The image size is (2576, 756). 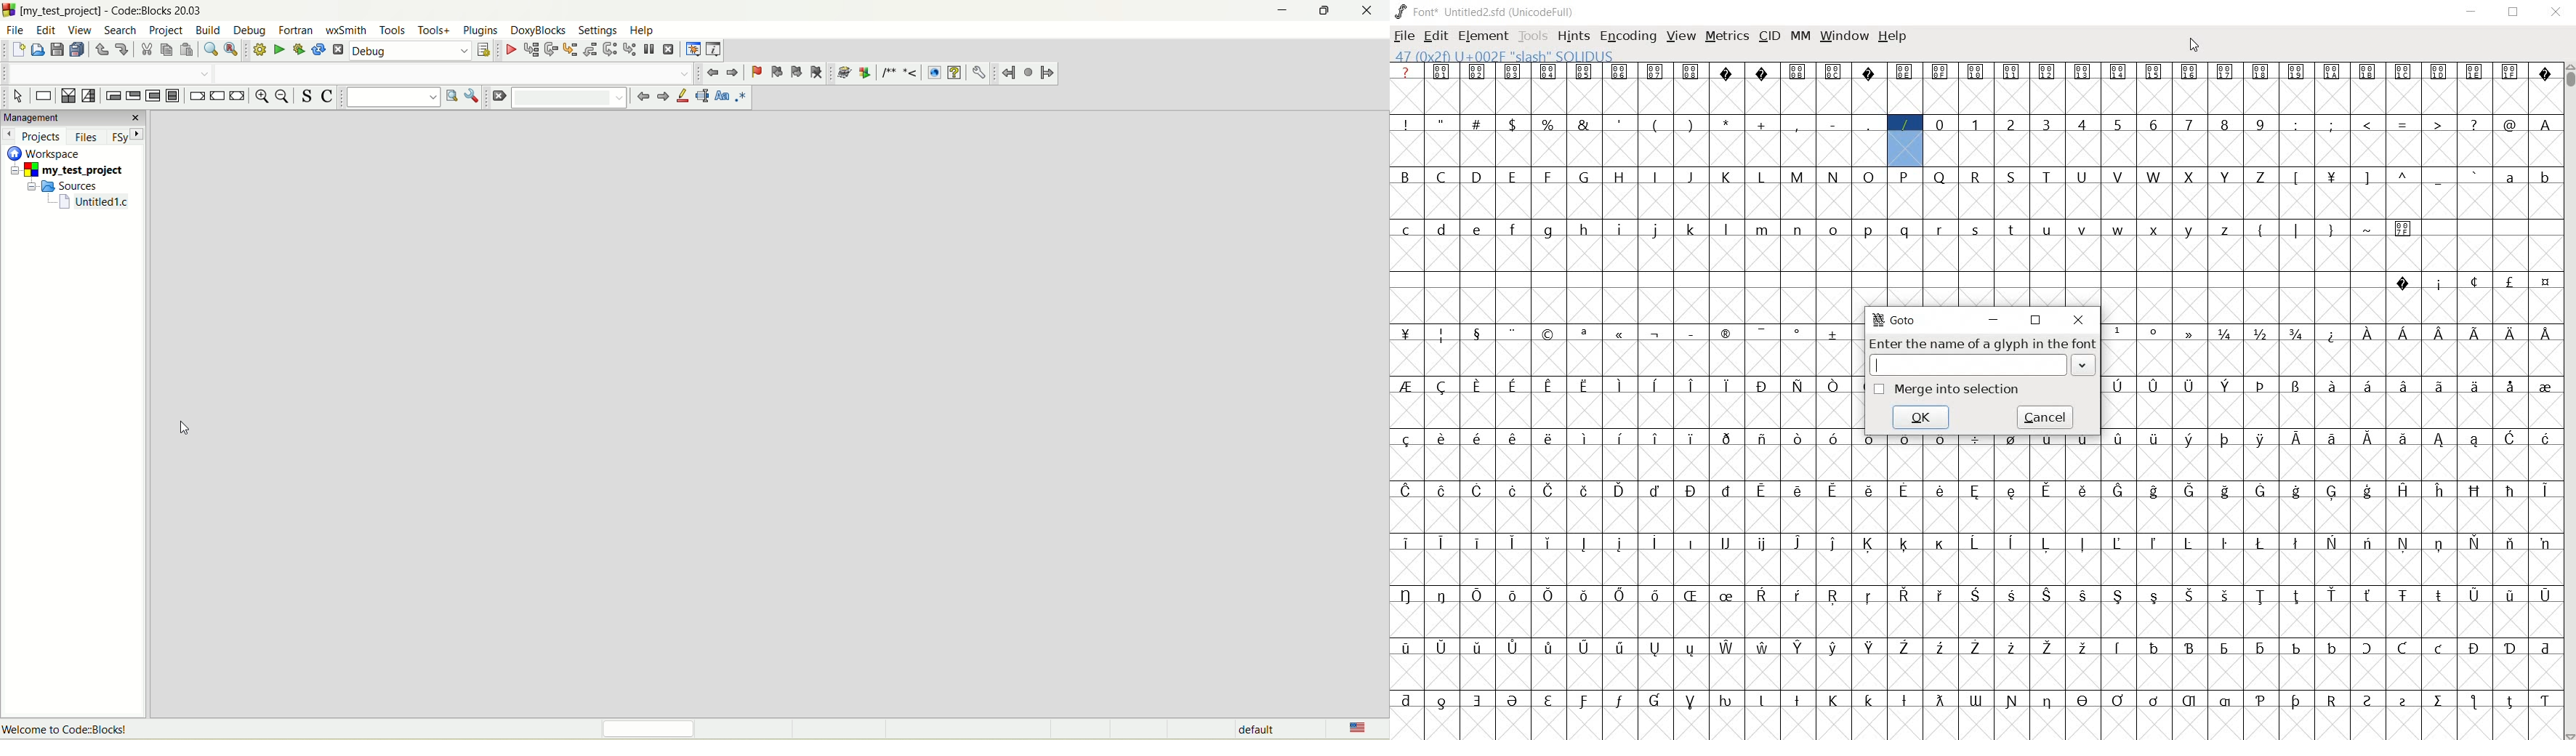 What do you see at coordinates (1760, 387) in the screenshot?
I see `glyph` at bounding box center [1760, 387].